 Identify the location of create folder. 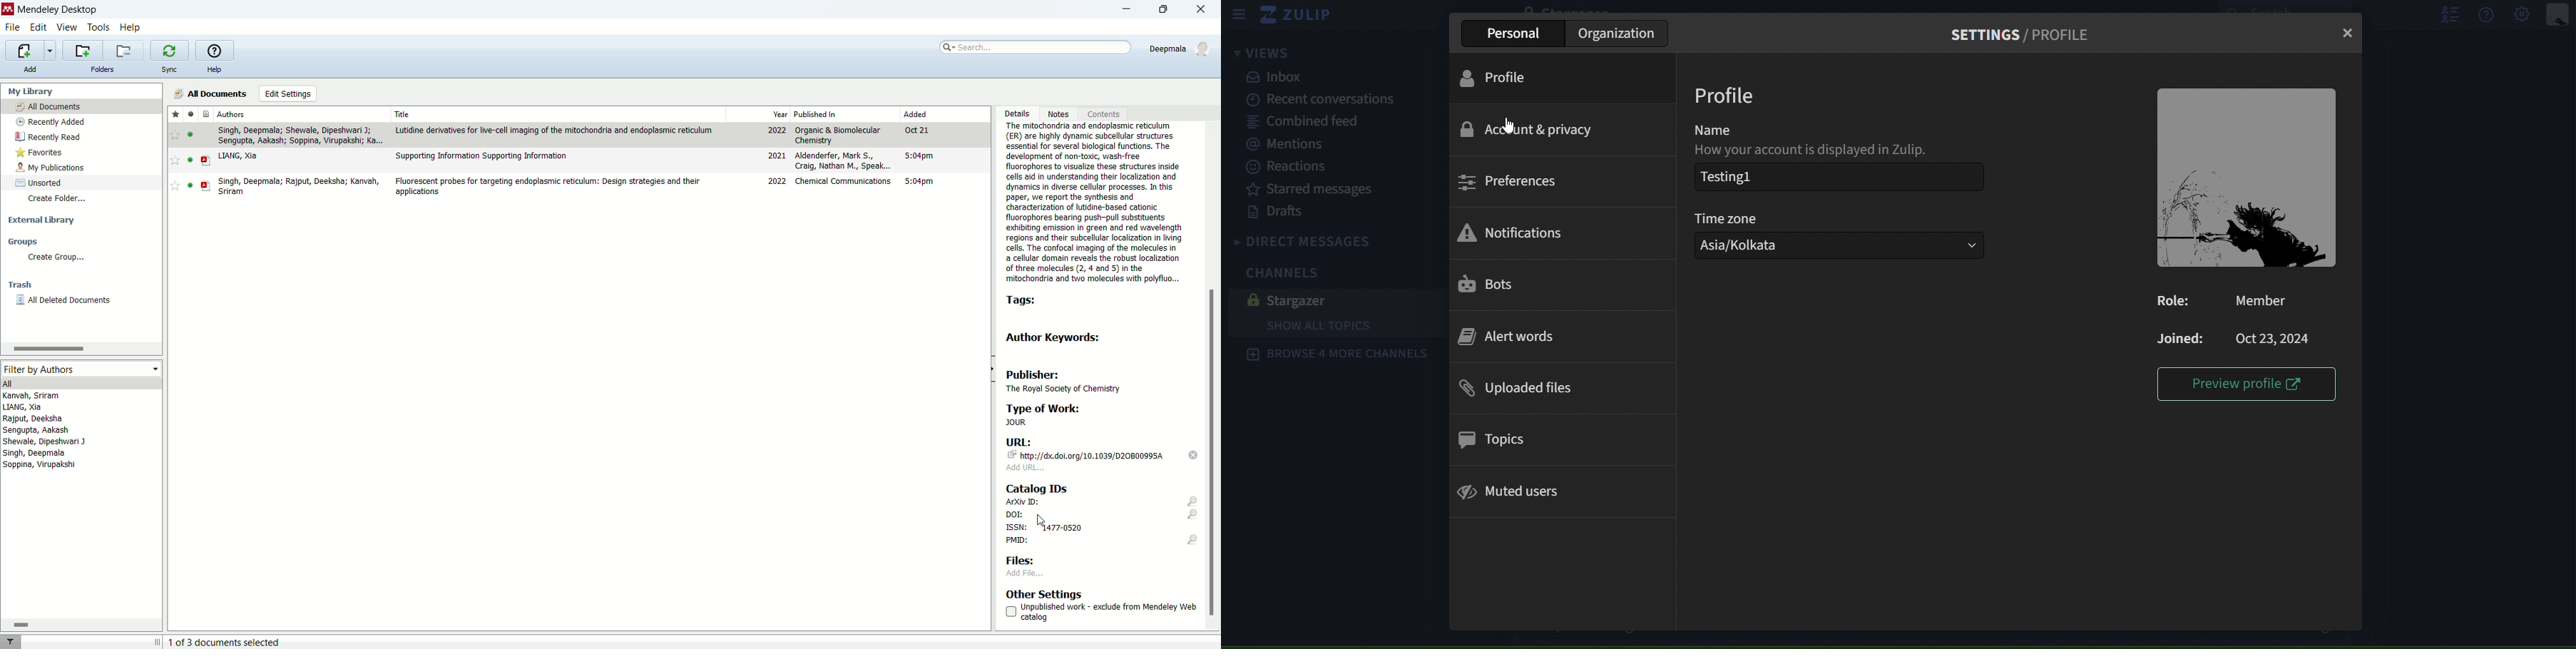
(59, 200).